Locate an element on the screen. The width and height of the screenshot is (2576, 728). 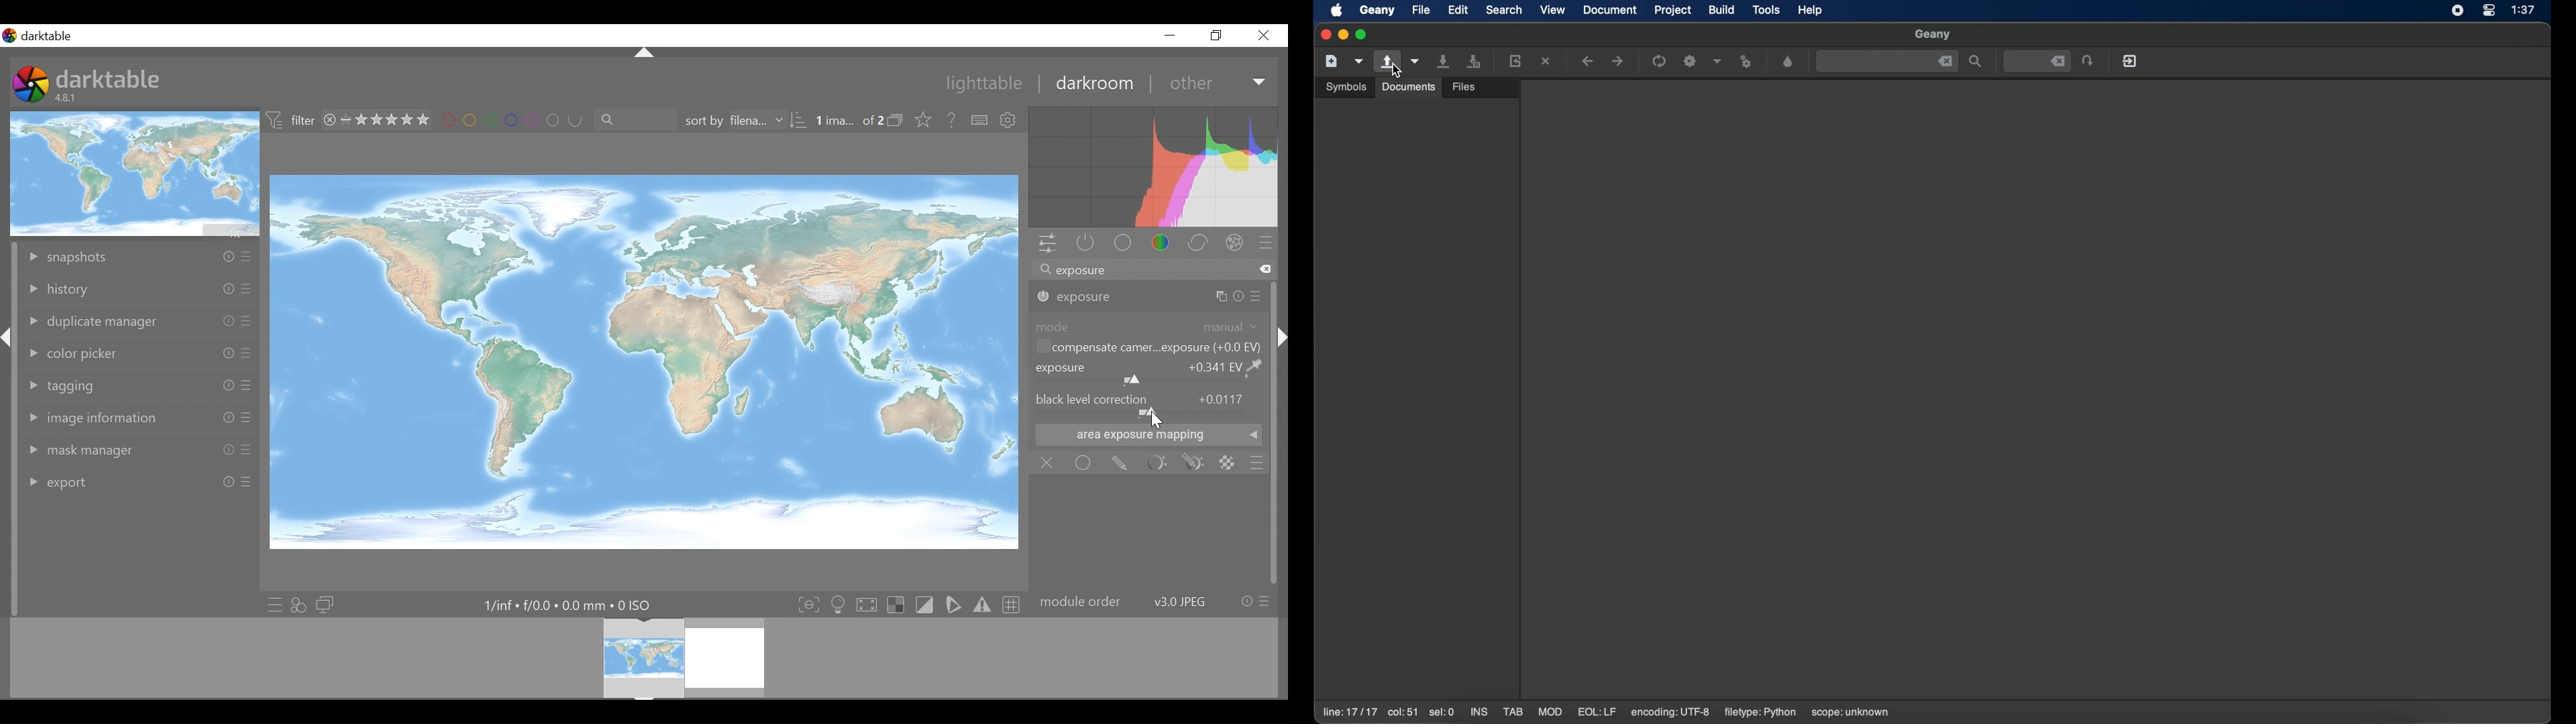
parametric mask is located at coordinates (1158, 463).